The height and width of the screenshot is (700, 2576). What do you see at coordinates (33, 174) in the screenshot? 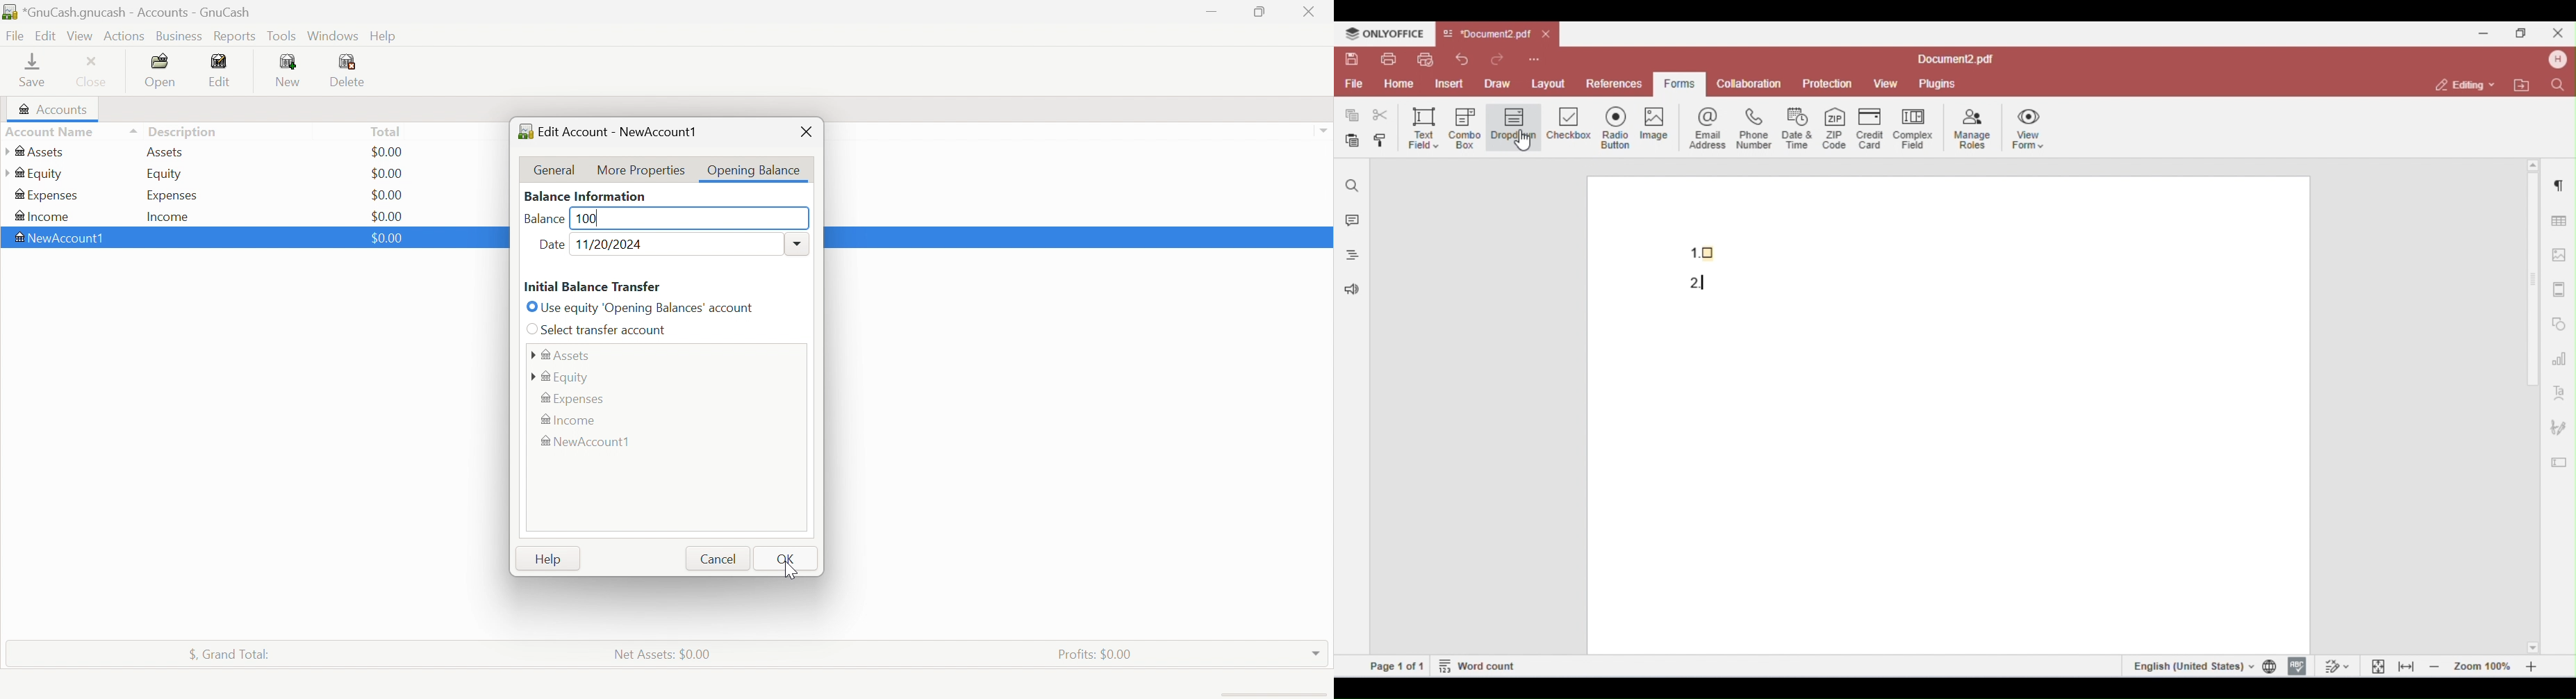
I see `Equity` at bounding box center [33, 174].